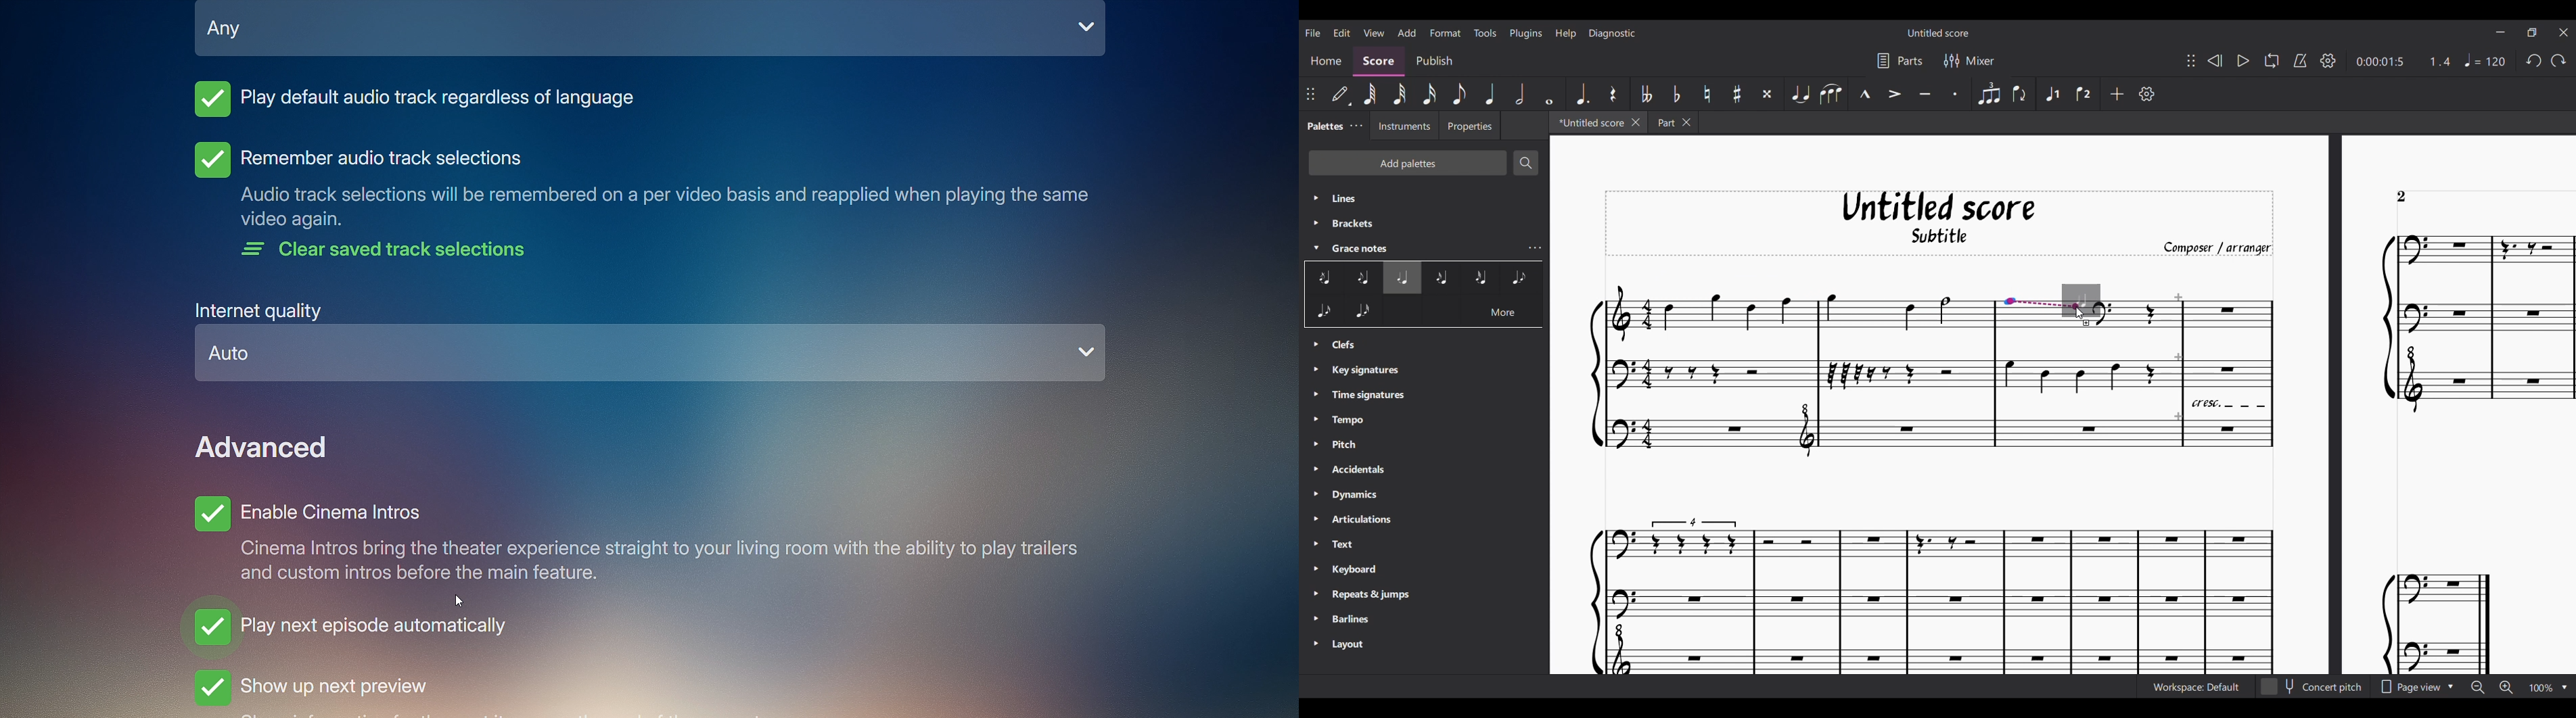 The image size is (2576, 728). What do you see at coordinates (2401, 197) in the screenshot?
I see `Page number` at bounding box center [2401, 197].